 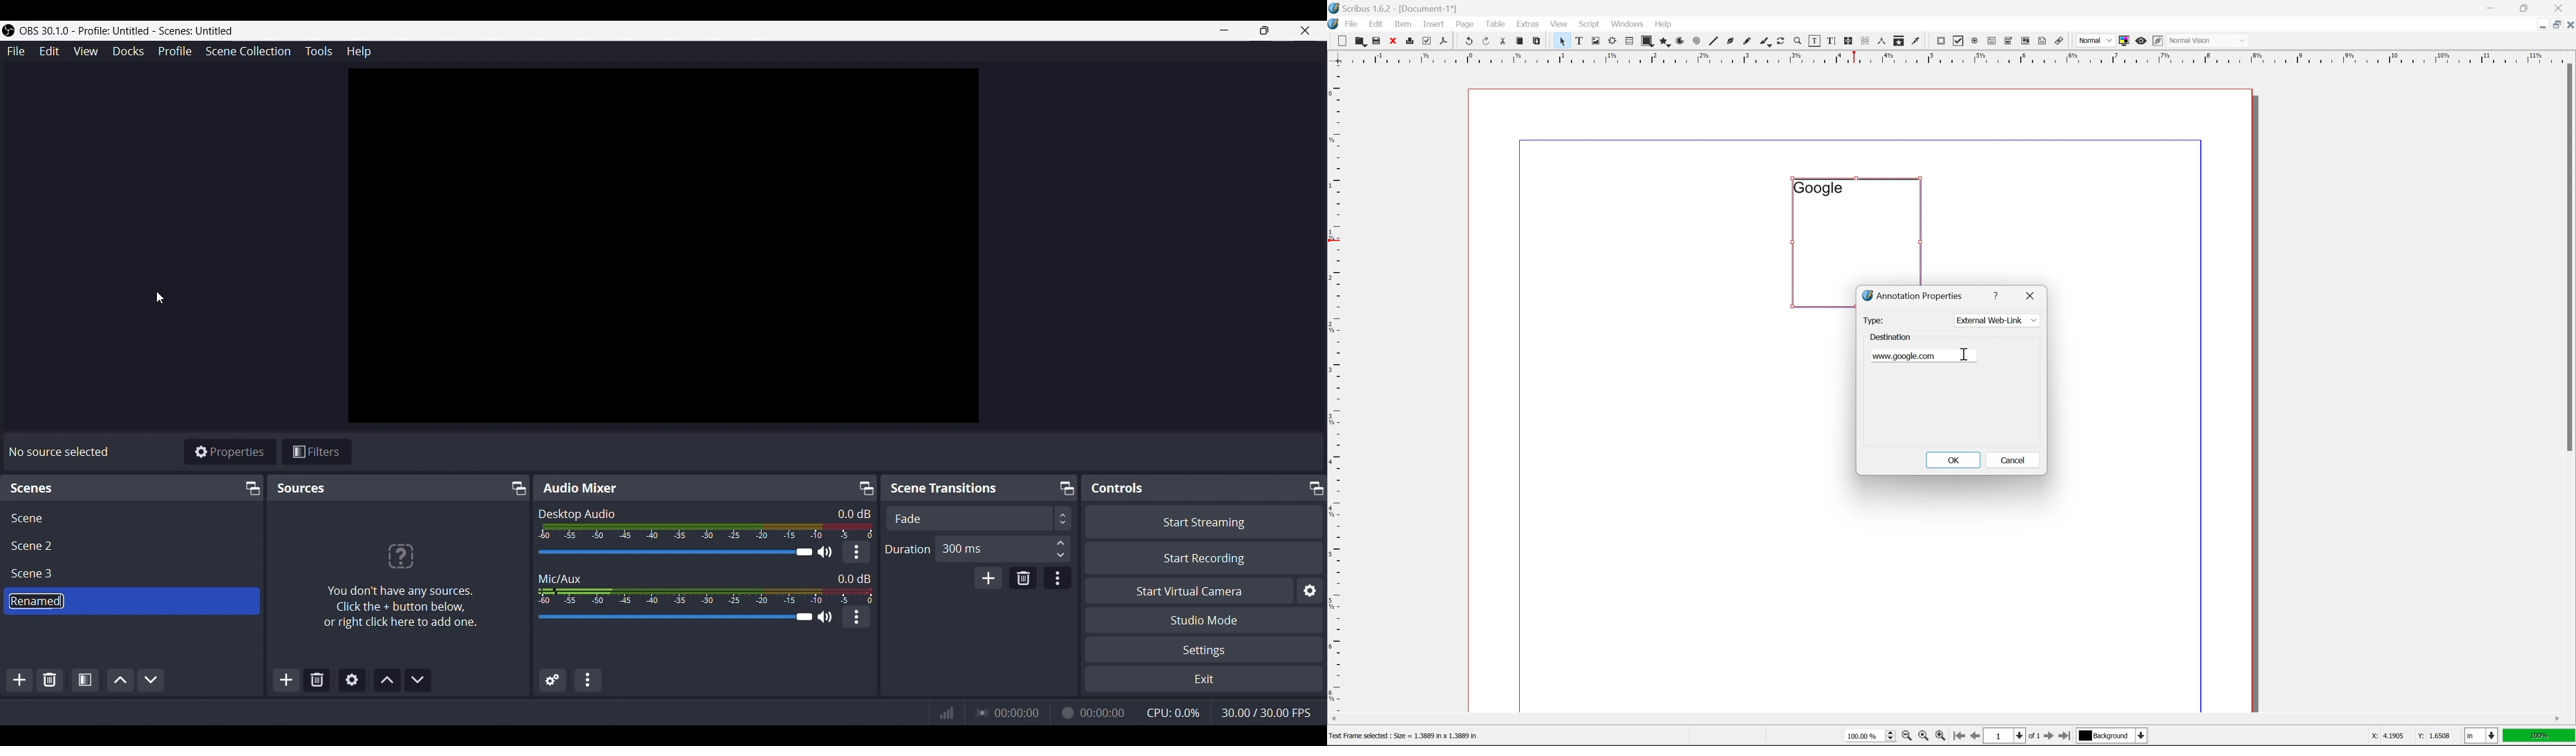 What do you see at coordinates (27, 518) in the screenshot?
I see `Scene` at bounding box center [27, 518].